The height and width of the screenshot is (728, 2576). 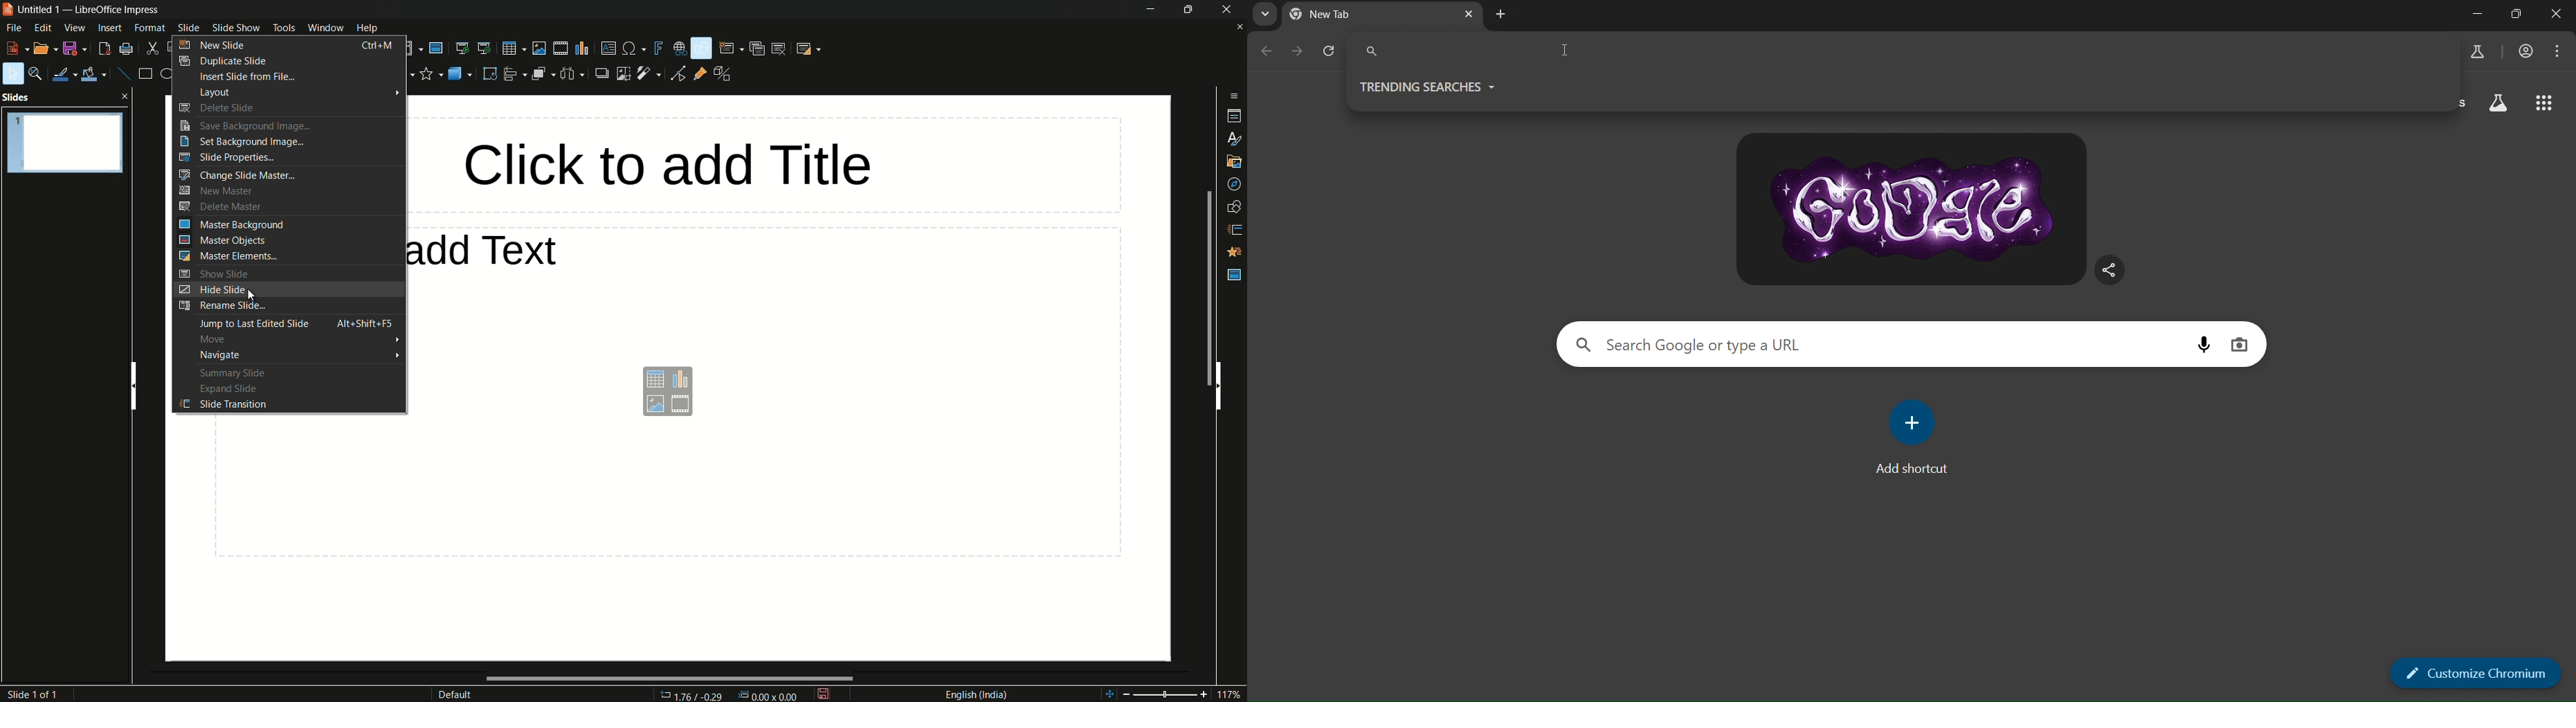 I want to click on table, so click(x=515, y=48).